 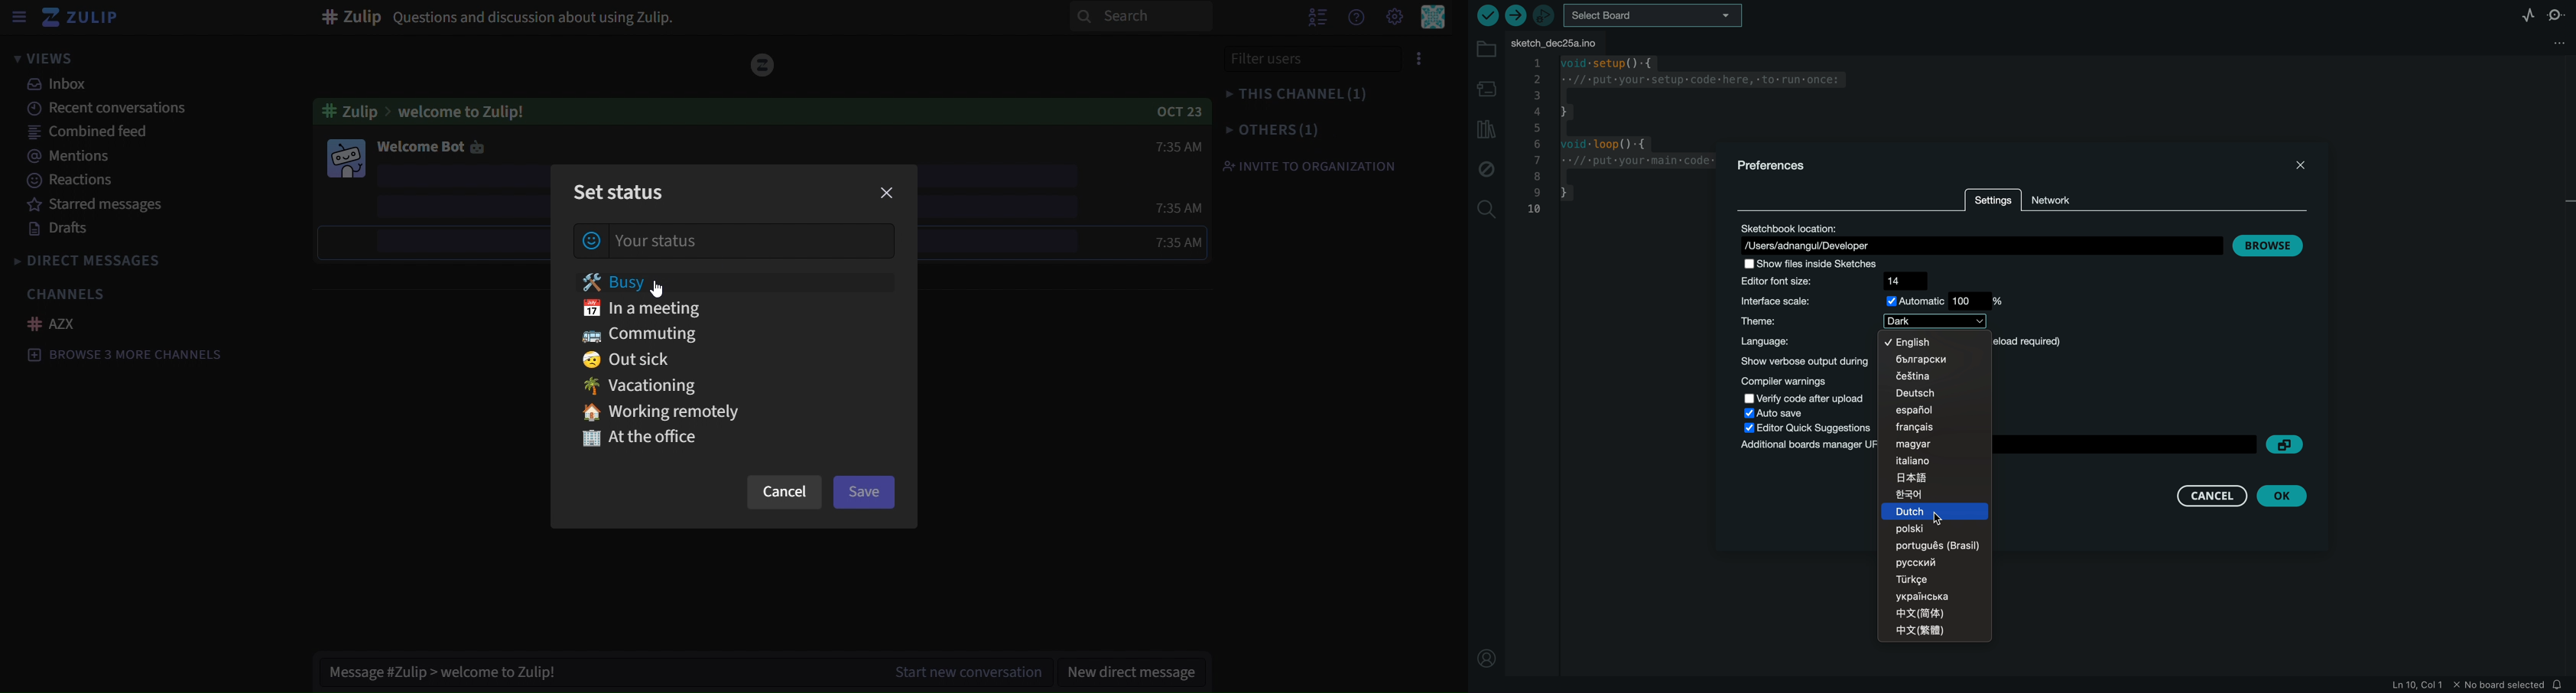 What do you see at coordinates (762, 63) in the screenshot?
I see `icon` at bounding box center [762, 63].